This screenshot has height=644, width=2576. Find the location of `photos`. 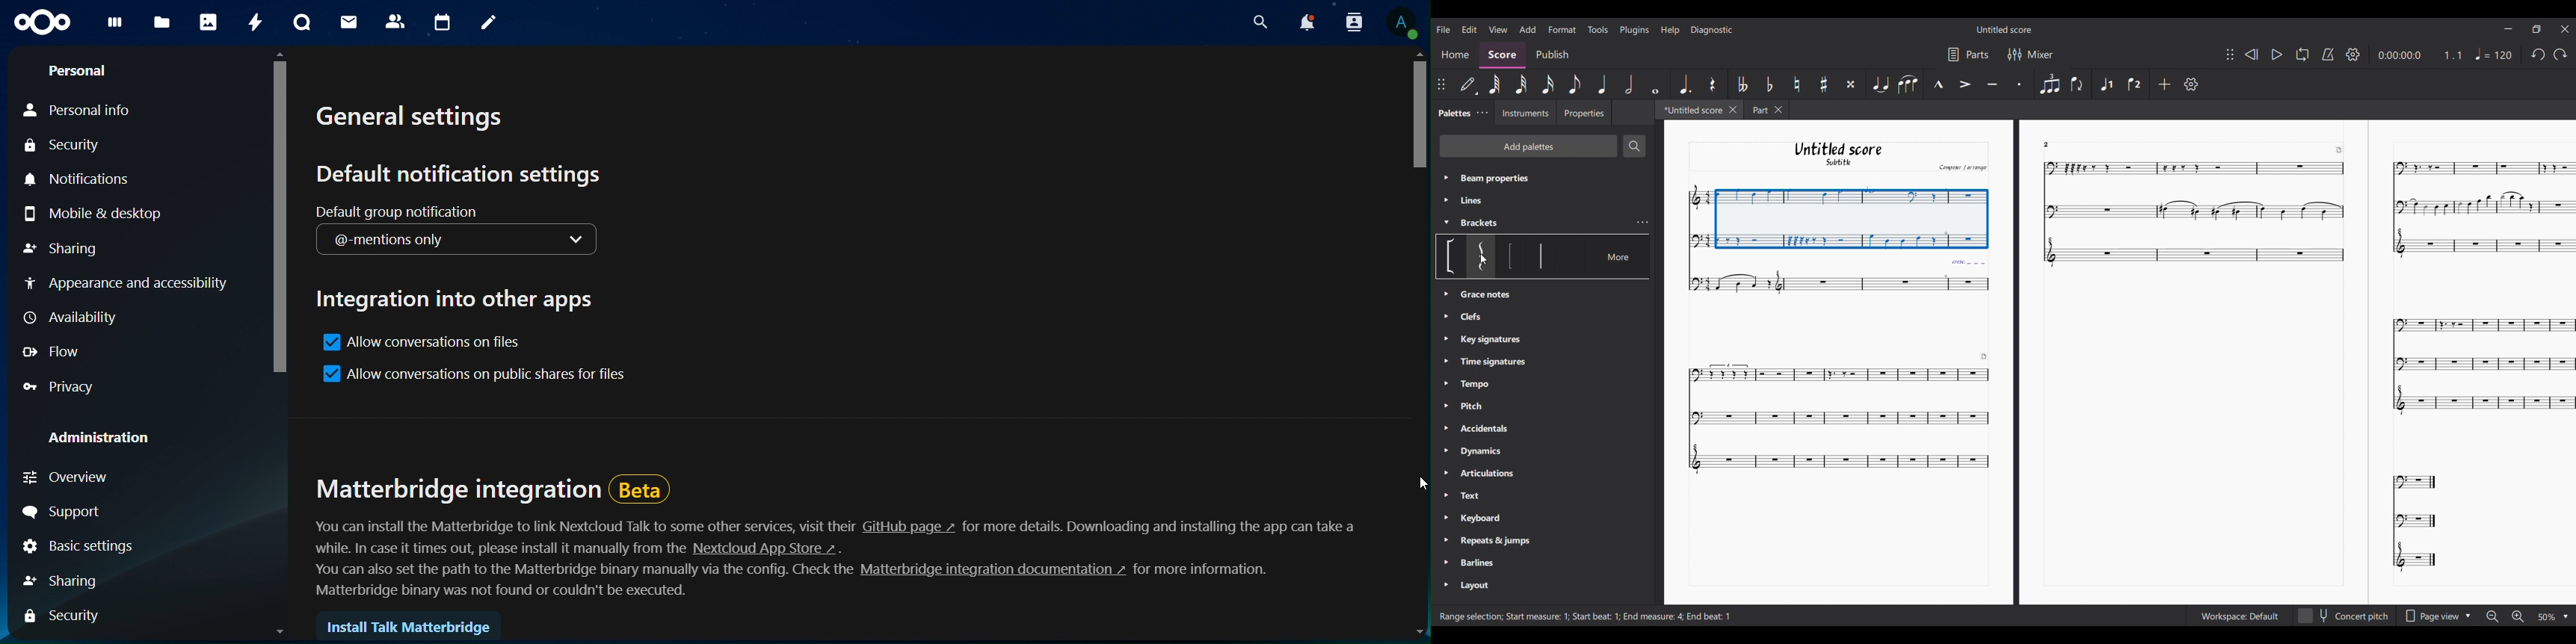

photos is located at coordinates (208, 22).